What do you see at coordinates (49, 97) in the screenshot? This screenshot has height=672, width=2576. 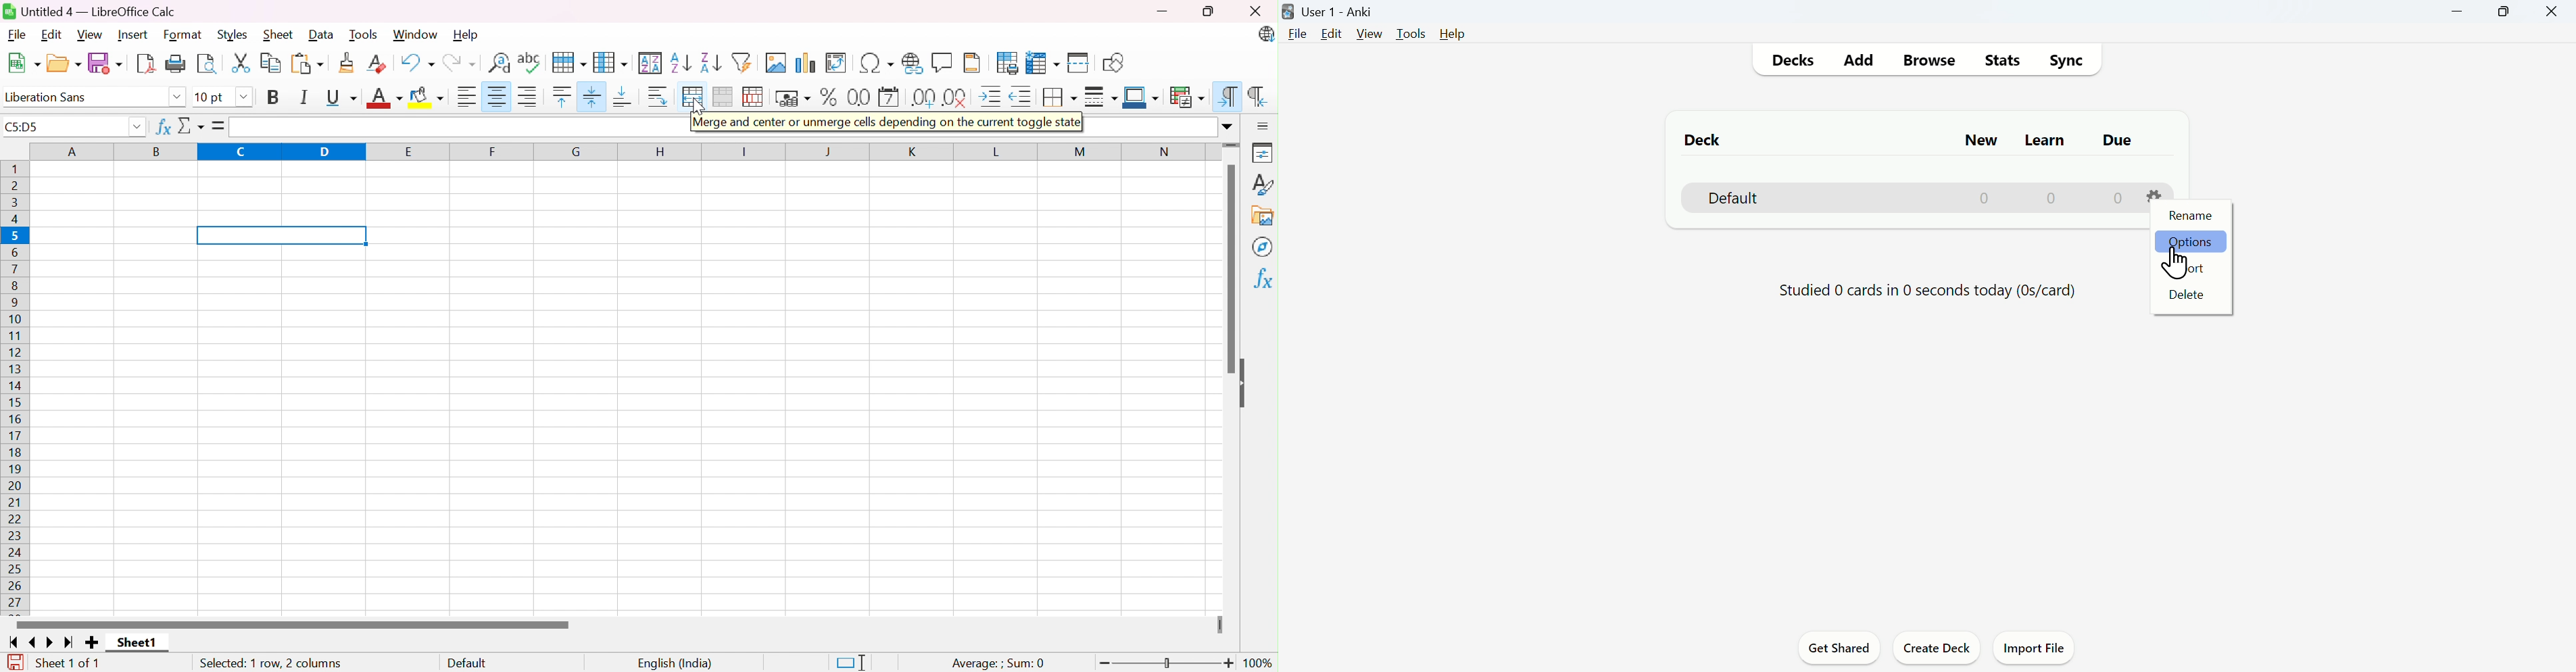 I see `Liberation Sans` at bounding box center [49, 97].